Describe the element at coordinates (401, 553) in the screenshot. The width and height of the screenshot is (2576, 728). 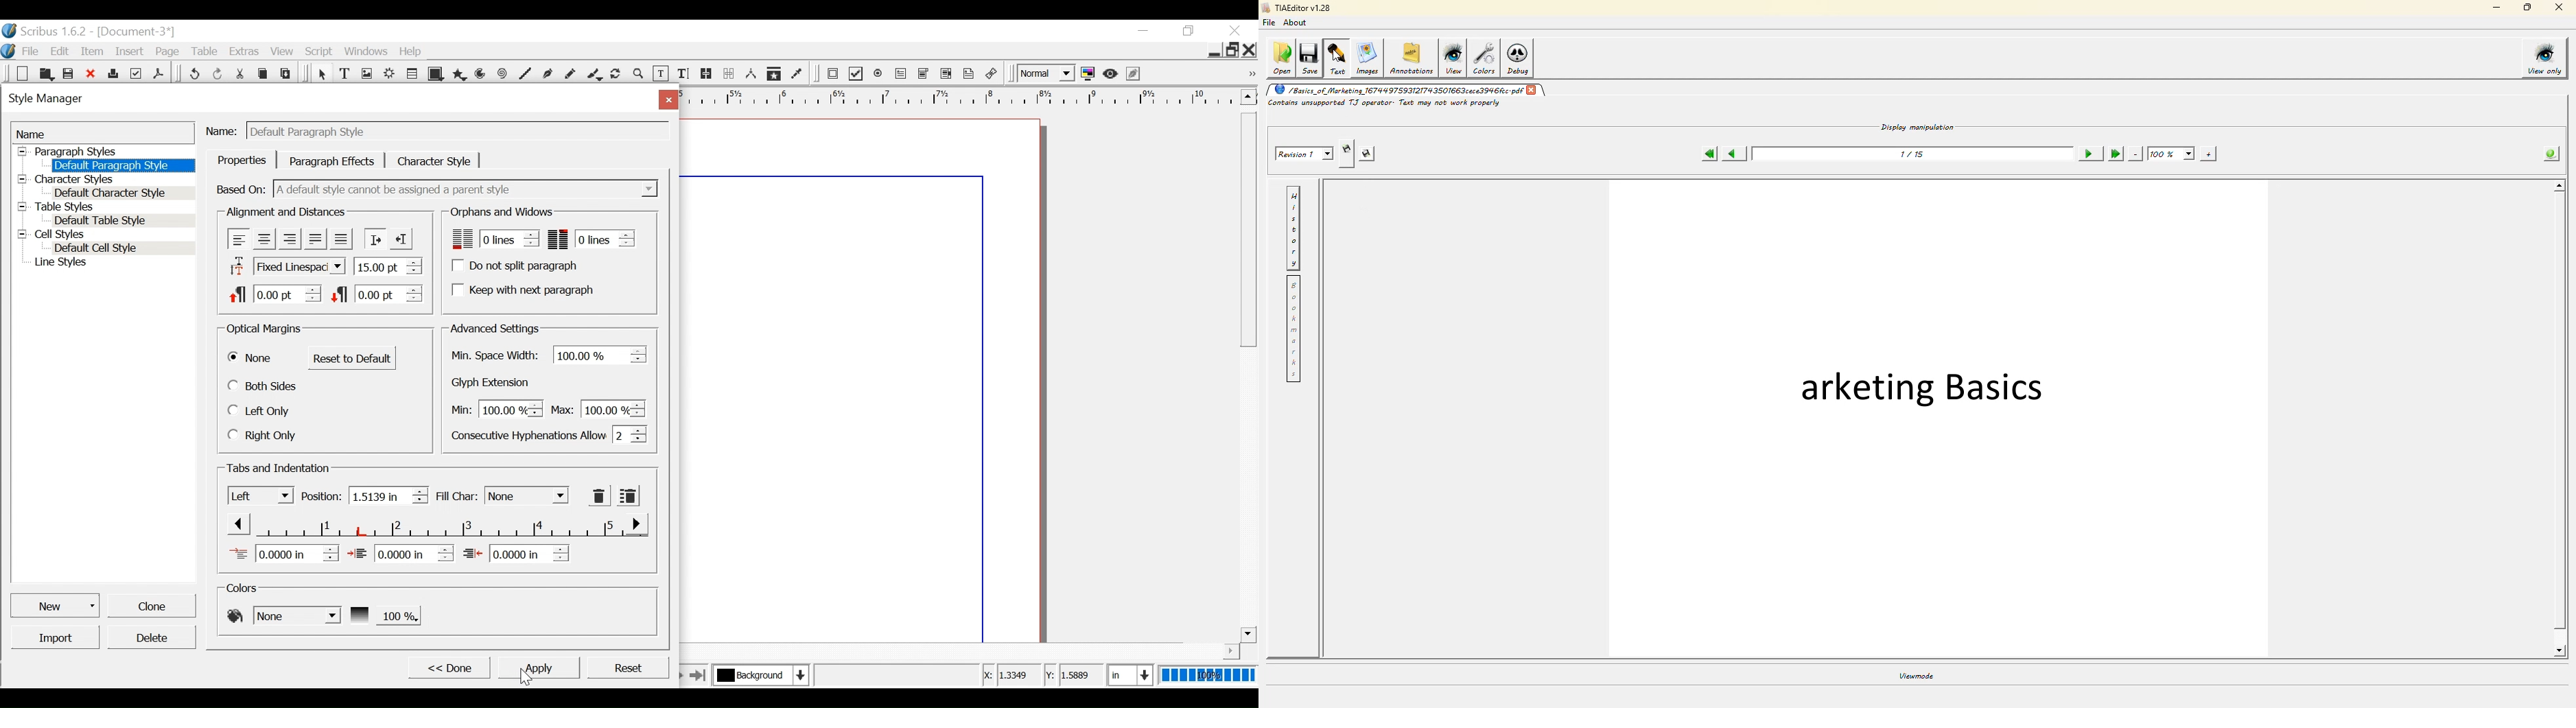
I see `Left Indent` at that location.